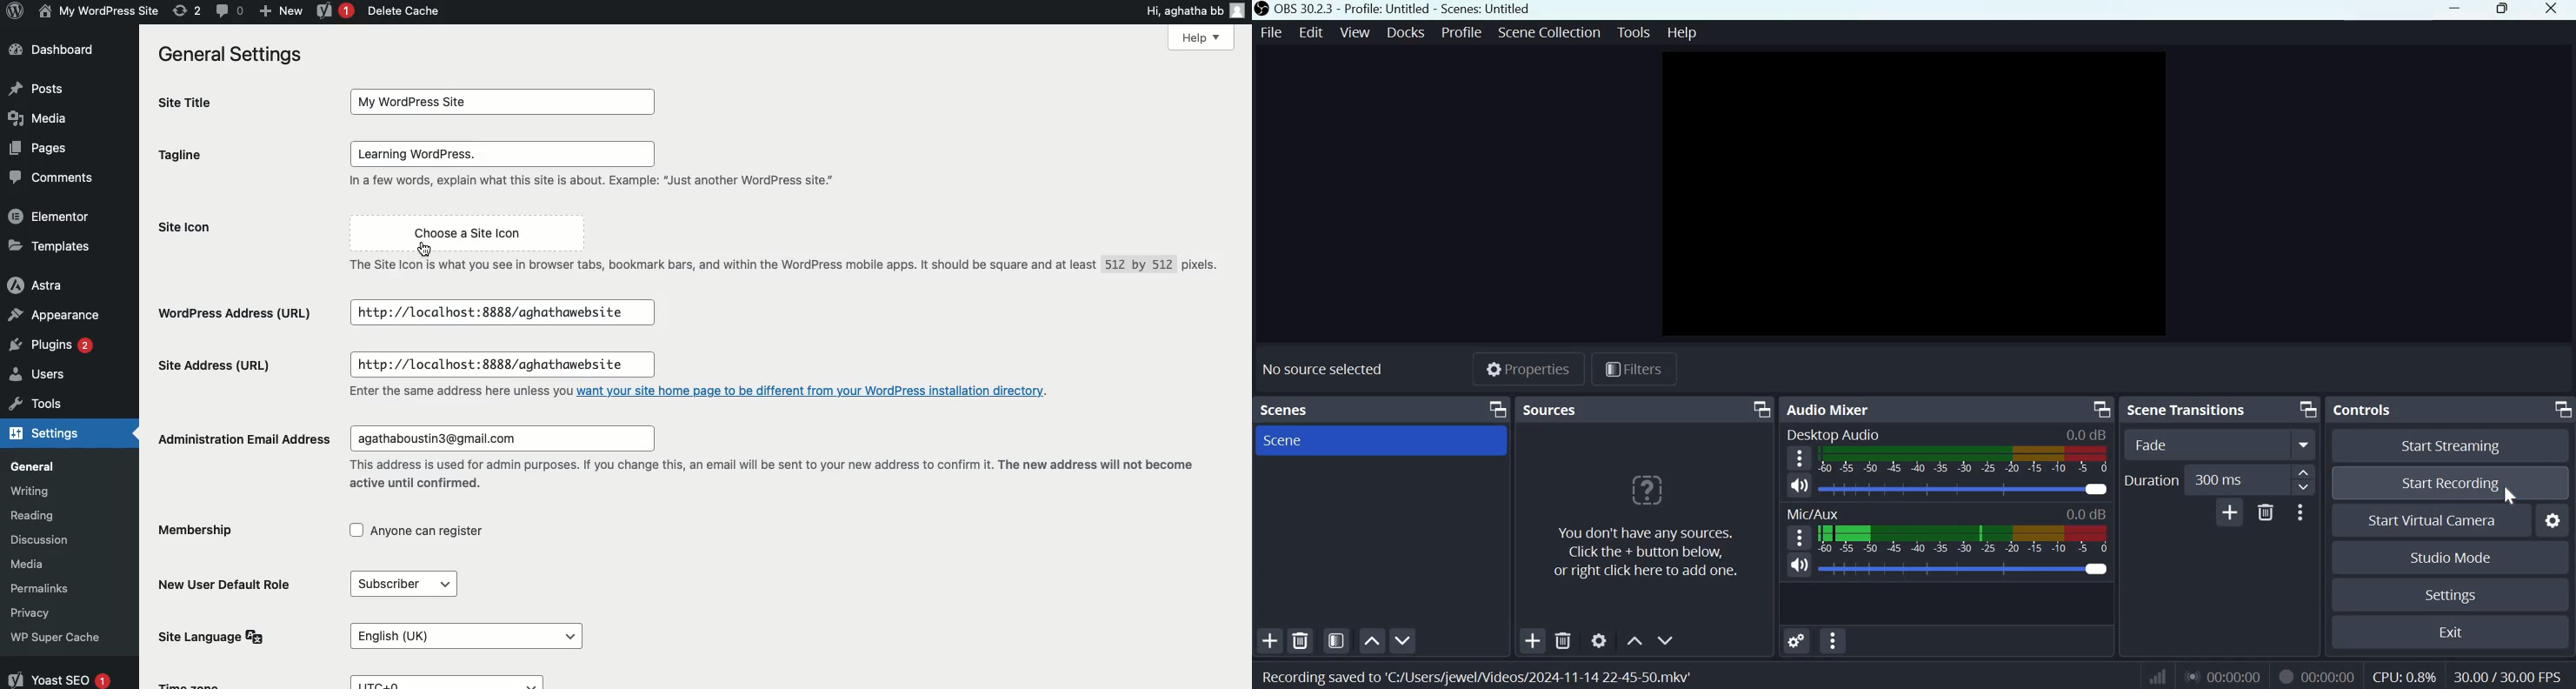 The width and height of the screenshot is (2576, 700). I want to click on The Site Icon is what you see in browser tabs, bookmark bars, and within the WordPress mobile apps. It should be square and at least 512 by 512 pixels., so click(778, 265).